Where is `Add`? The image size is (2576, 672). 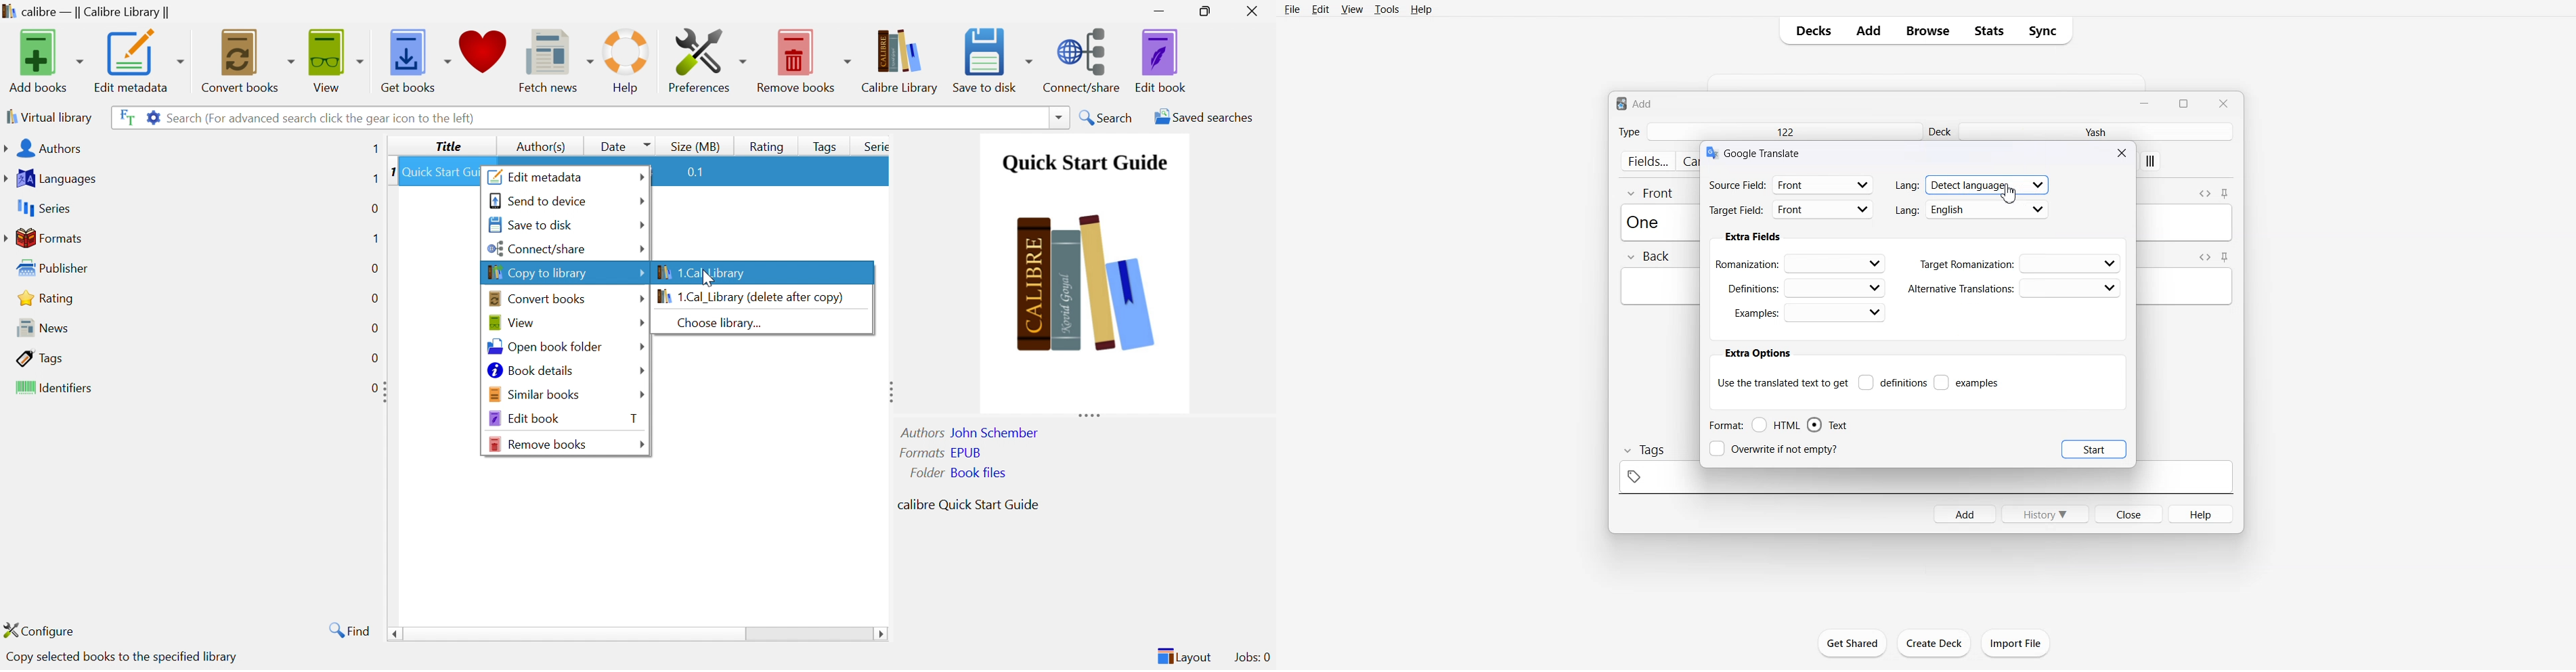 Add is located at coordinates (1964, 514).